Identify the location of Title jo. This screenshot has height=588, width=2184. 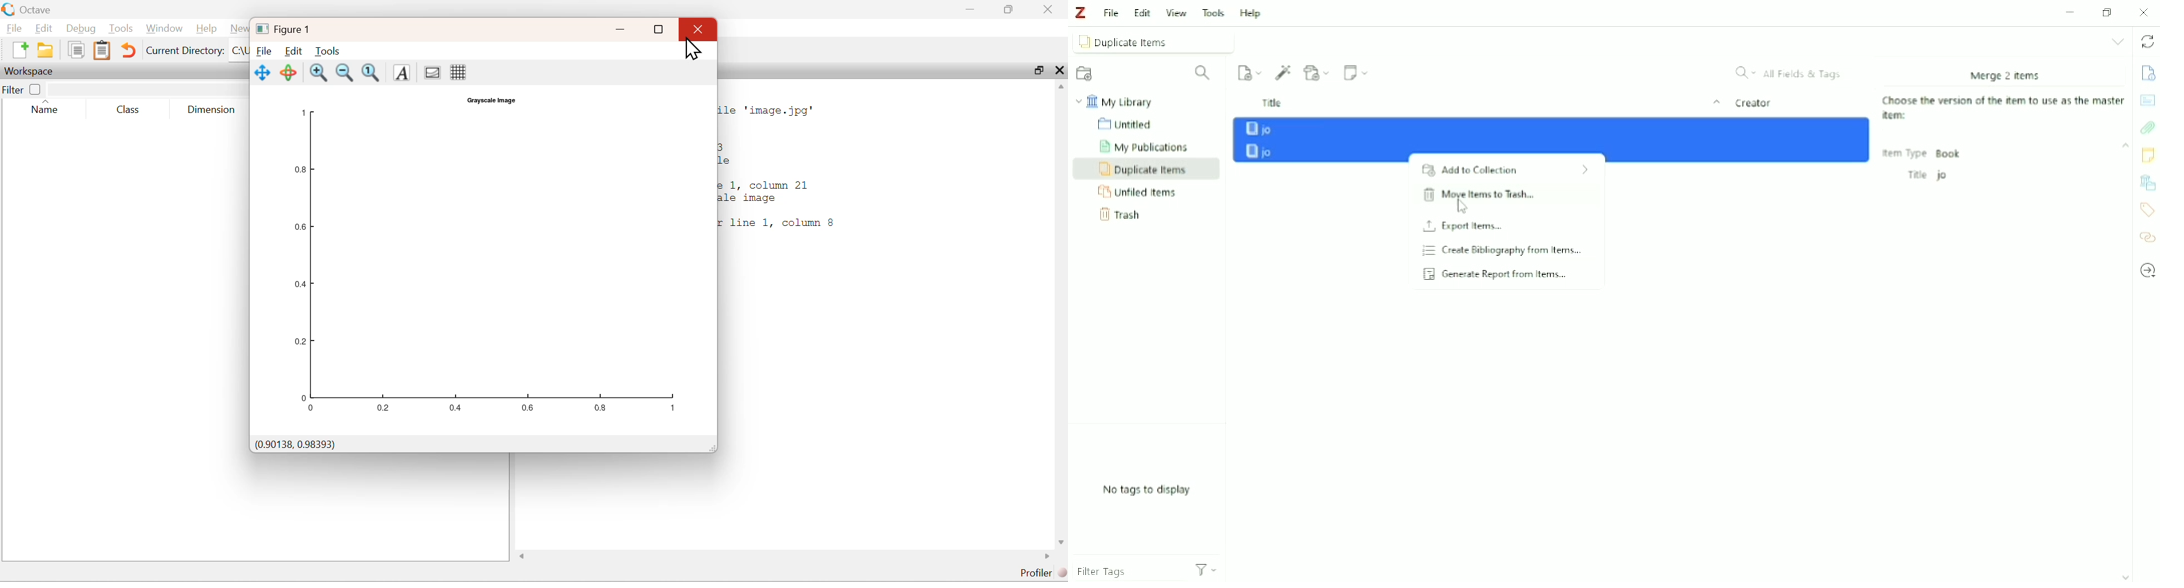
(1926, 175).